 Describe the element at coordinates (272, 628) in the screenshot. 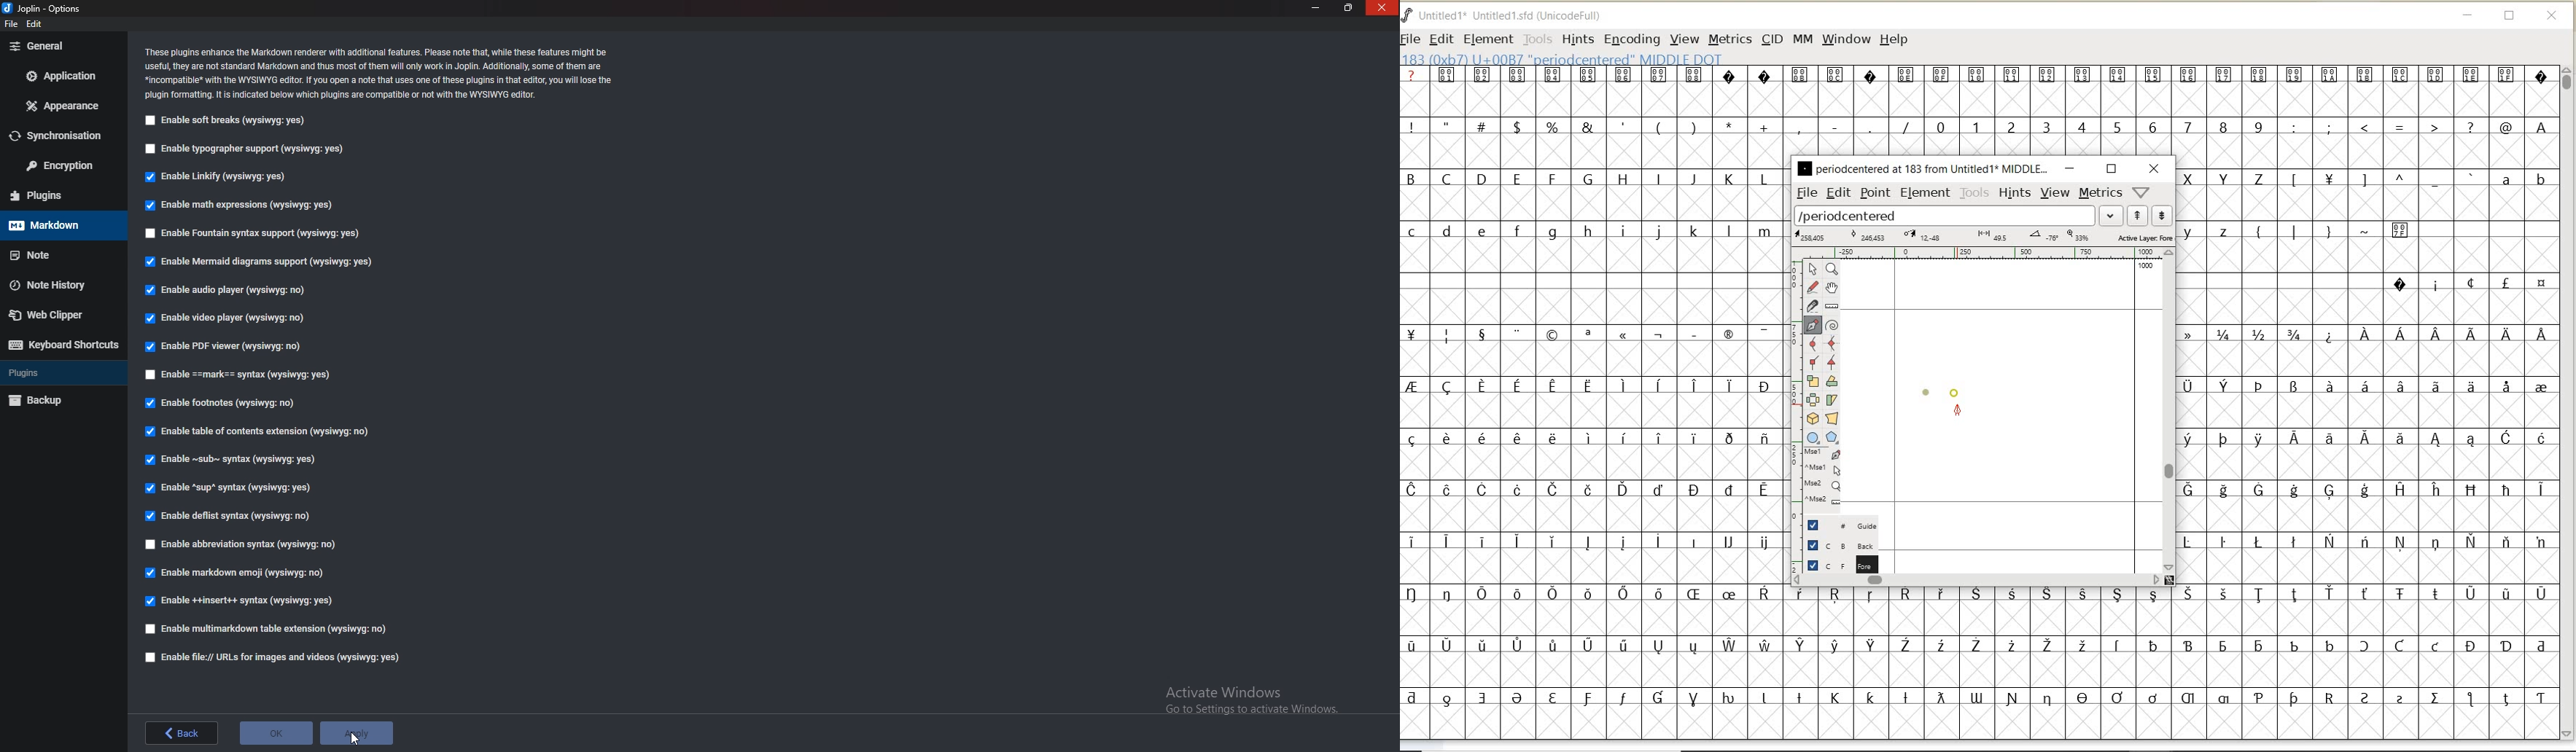

I see `Enable multi markdown table extension` at that location.